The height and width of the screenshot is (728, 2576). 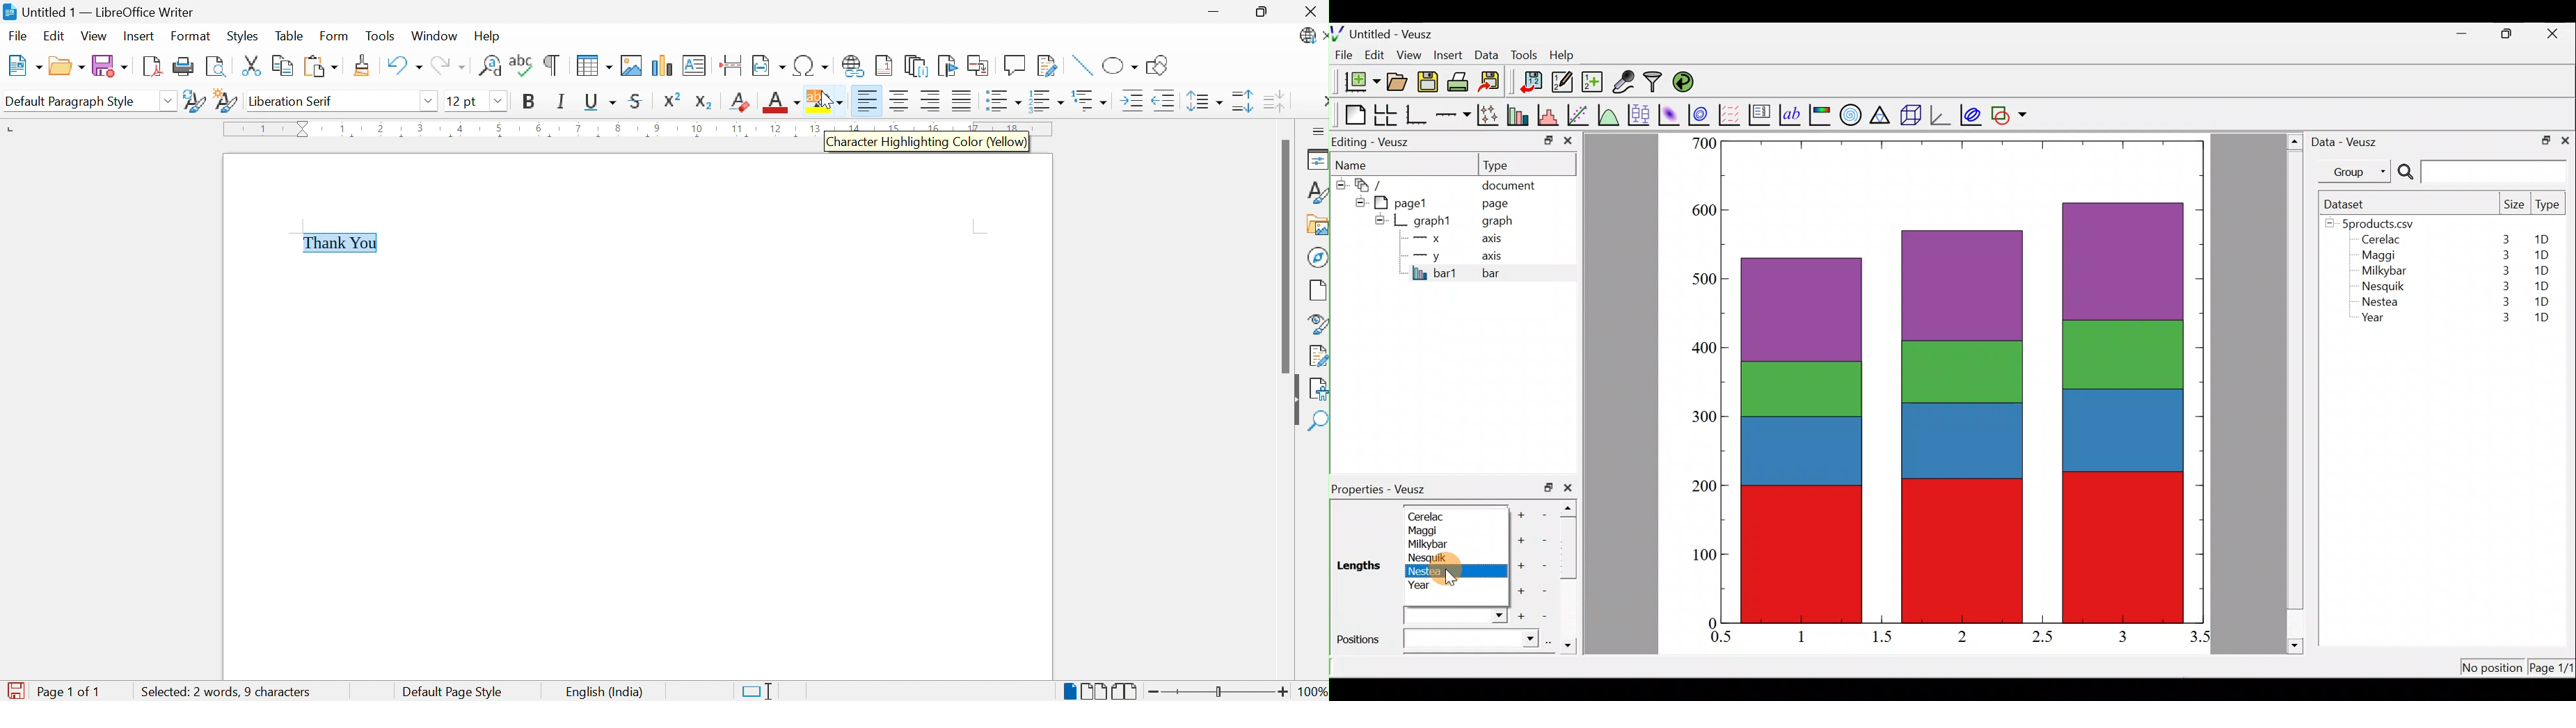 I want to click on Multiple-page View, so click(x=1094, y=689).